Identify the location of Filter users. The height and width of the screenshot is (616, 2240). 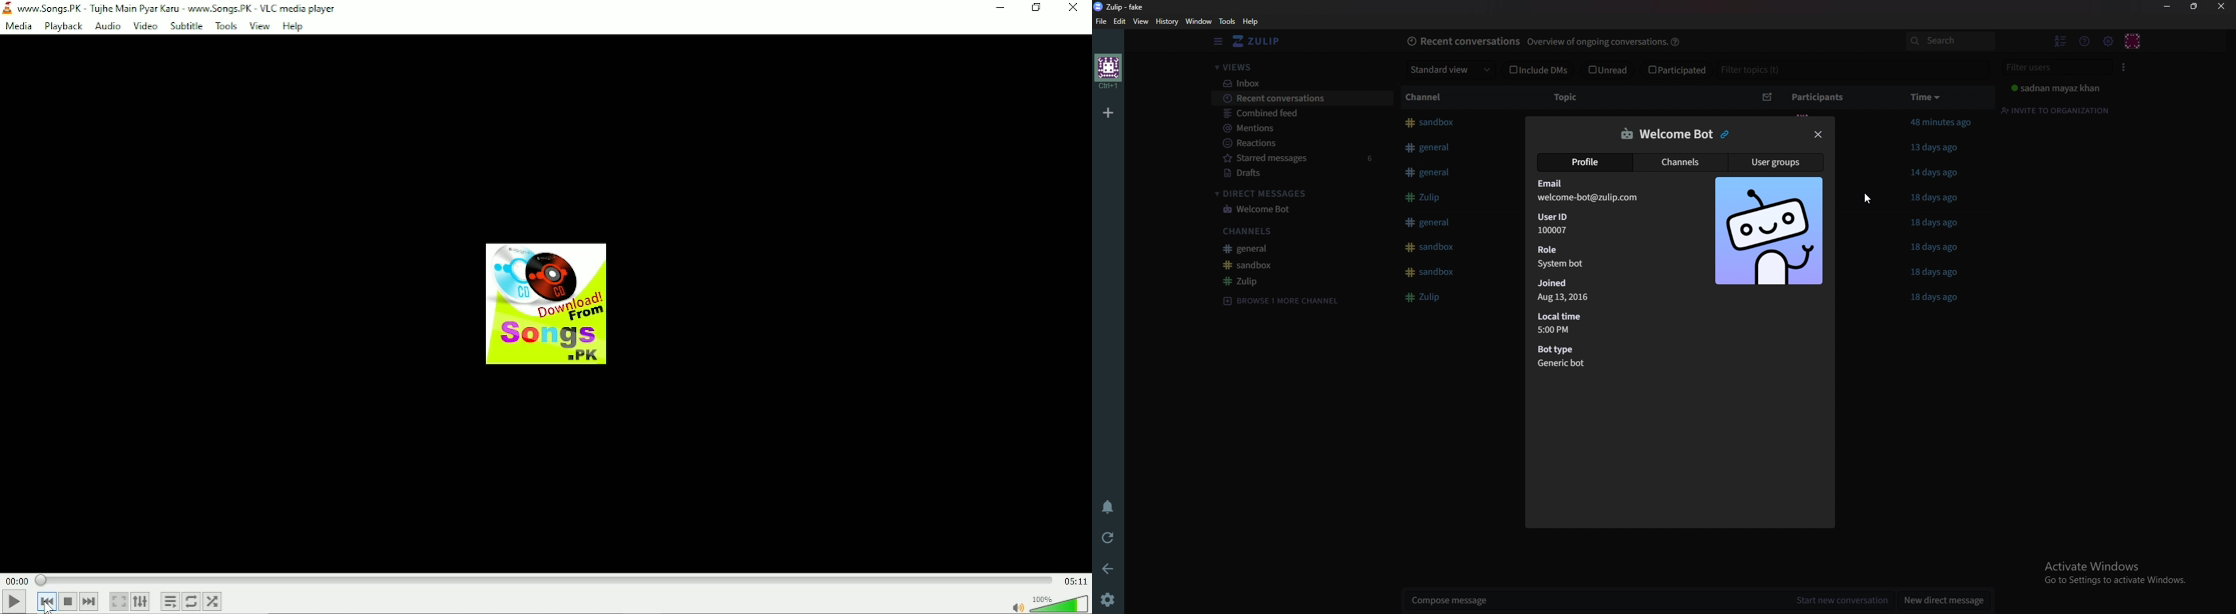
(2058, 68).